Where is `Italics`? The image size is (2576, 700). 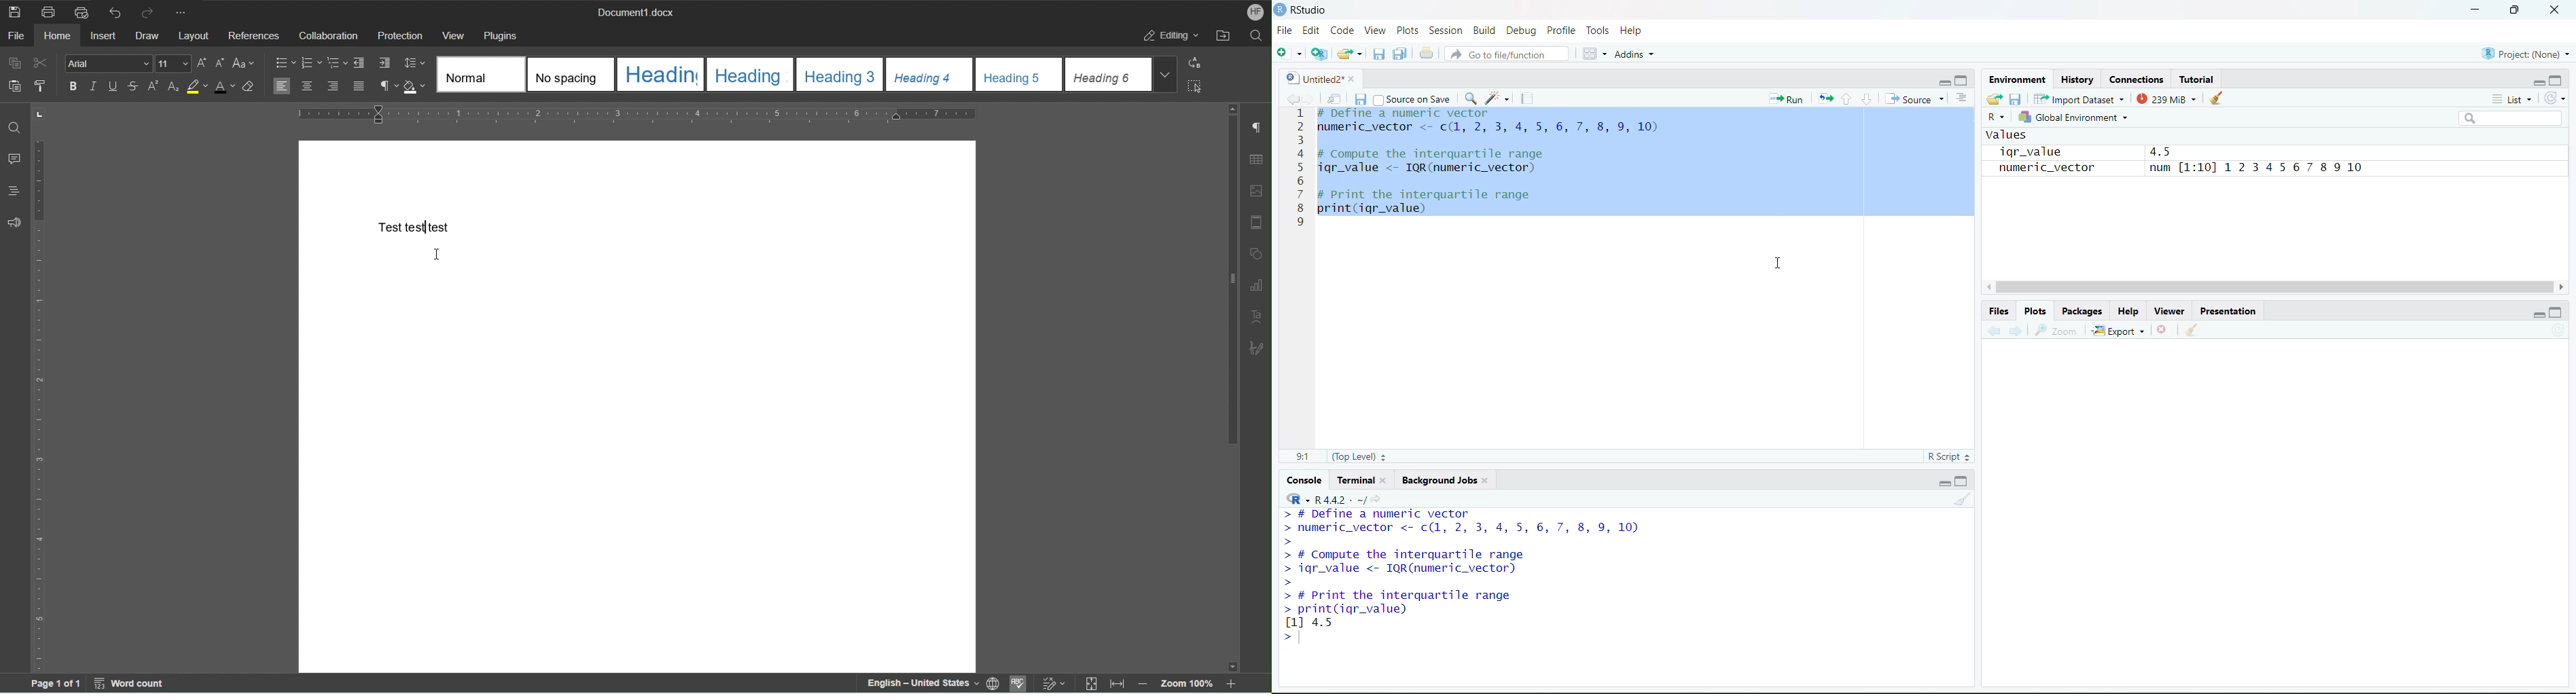 Italics is located at coordinates (94, 87).